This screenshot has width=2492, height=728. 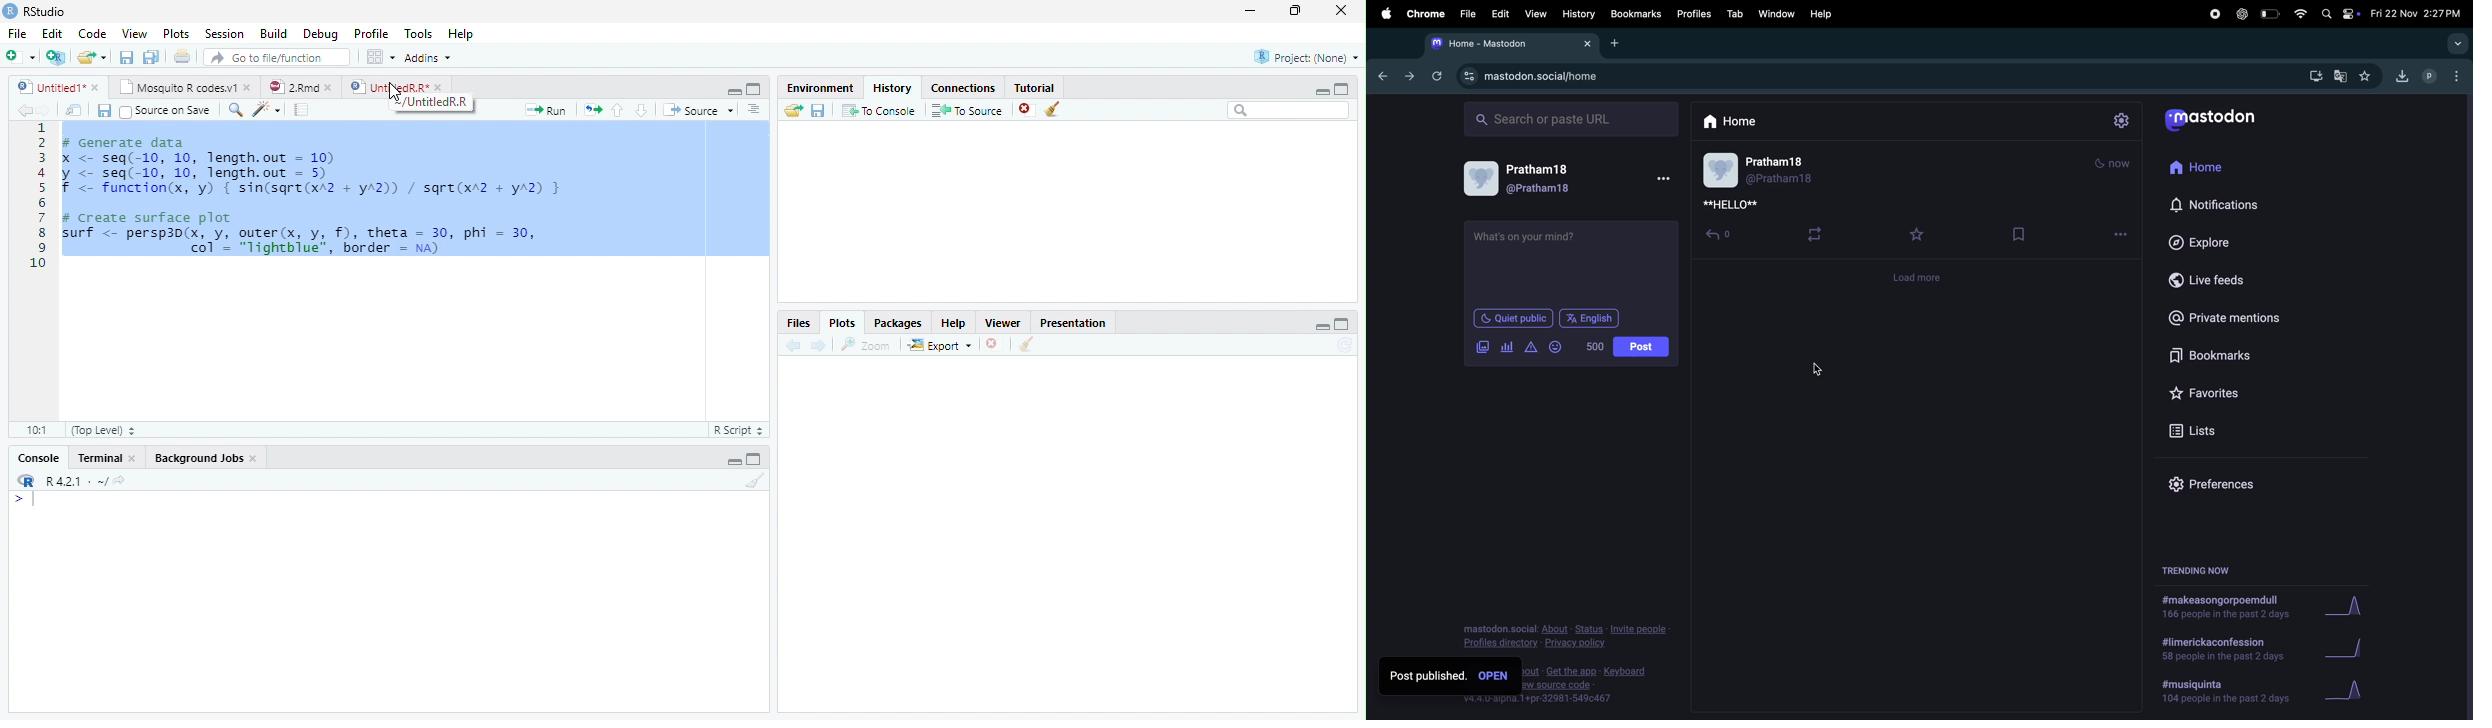 I want to click on Maximixe, so click(x=754, y=88).